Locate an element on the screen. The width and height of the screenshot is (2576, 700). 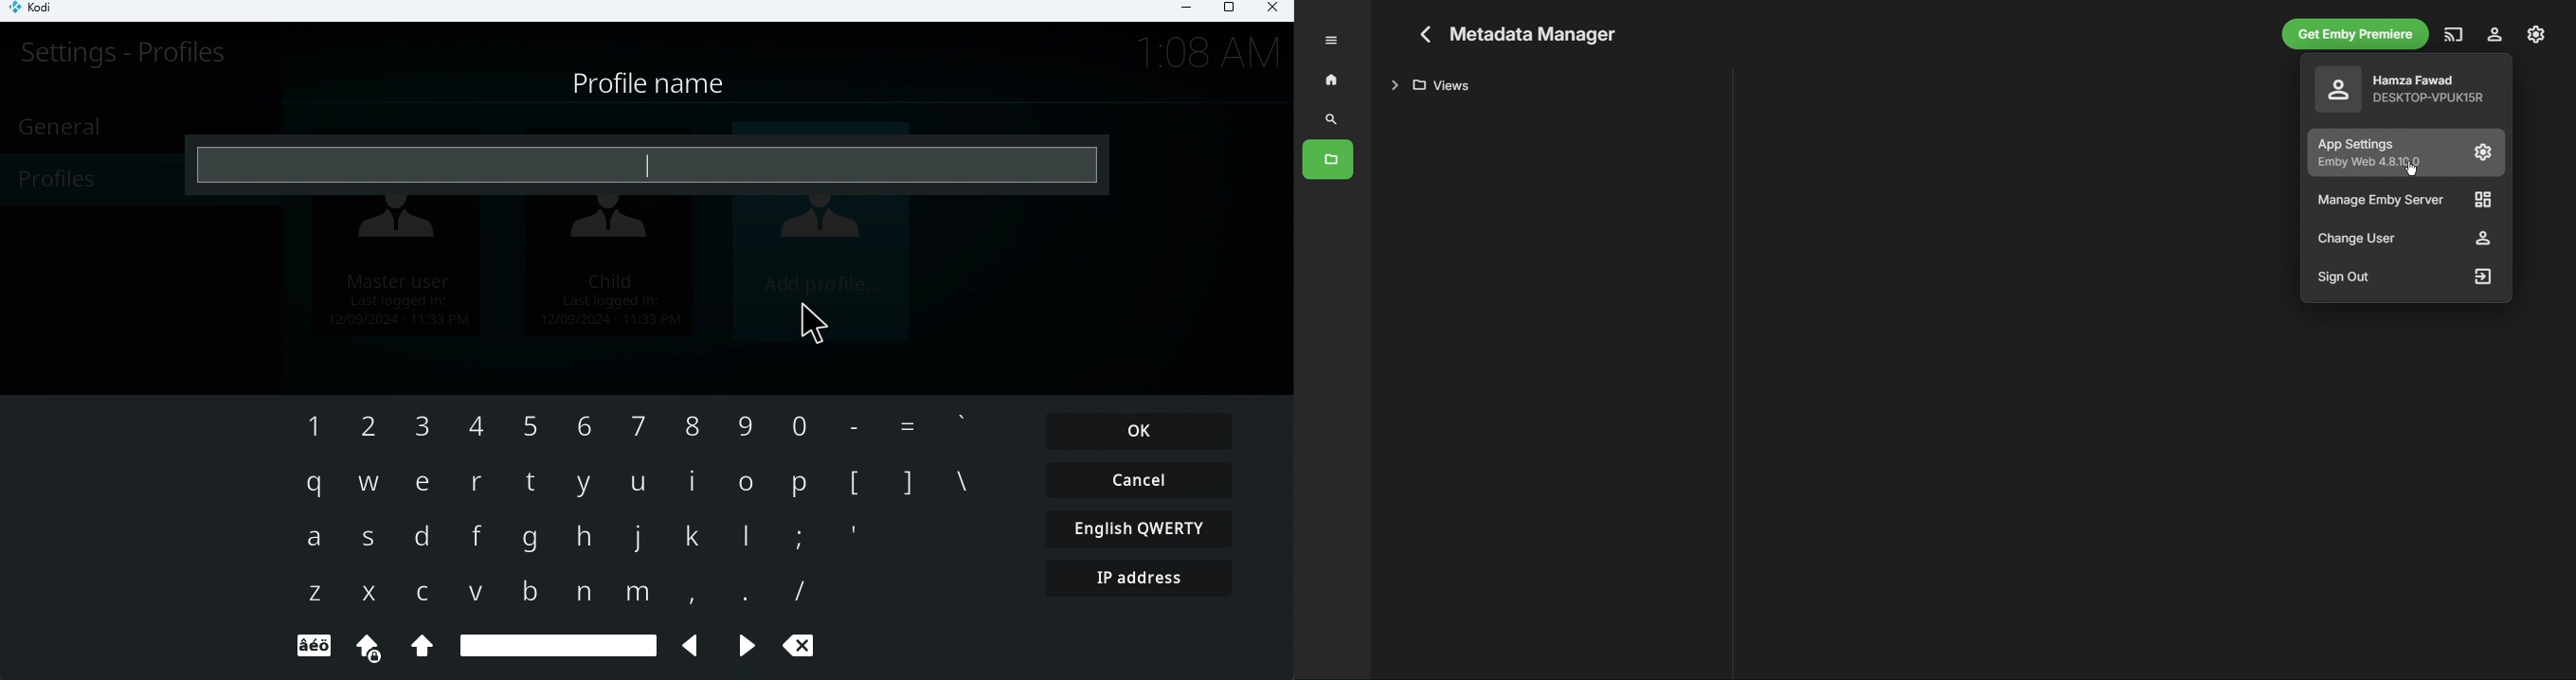
Close is located at coordinates (1270, 10).